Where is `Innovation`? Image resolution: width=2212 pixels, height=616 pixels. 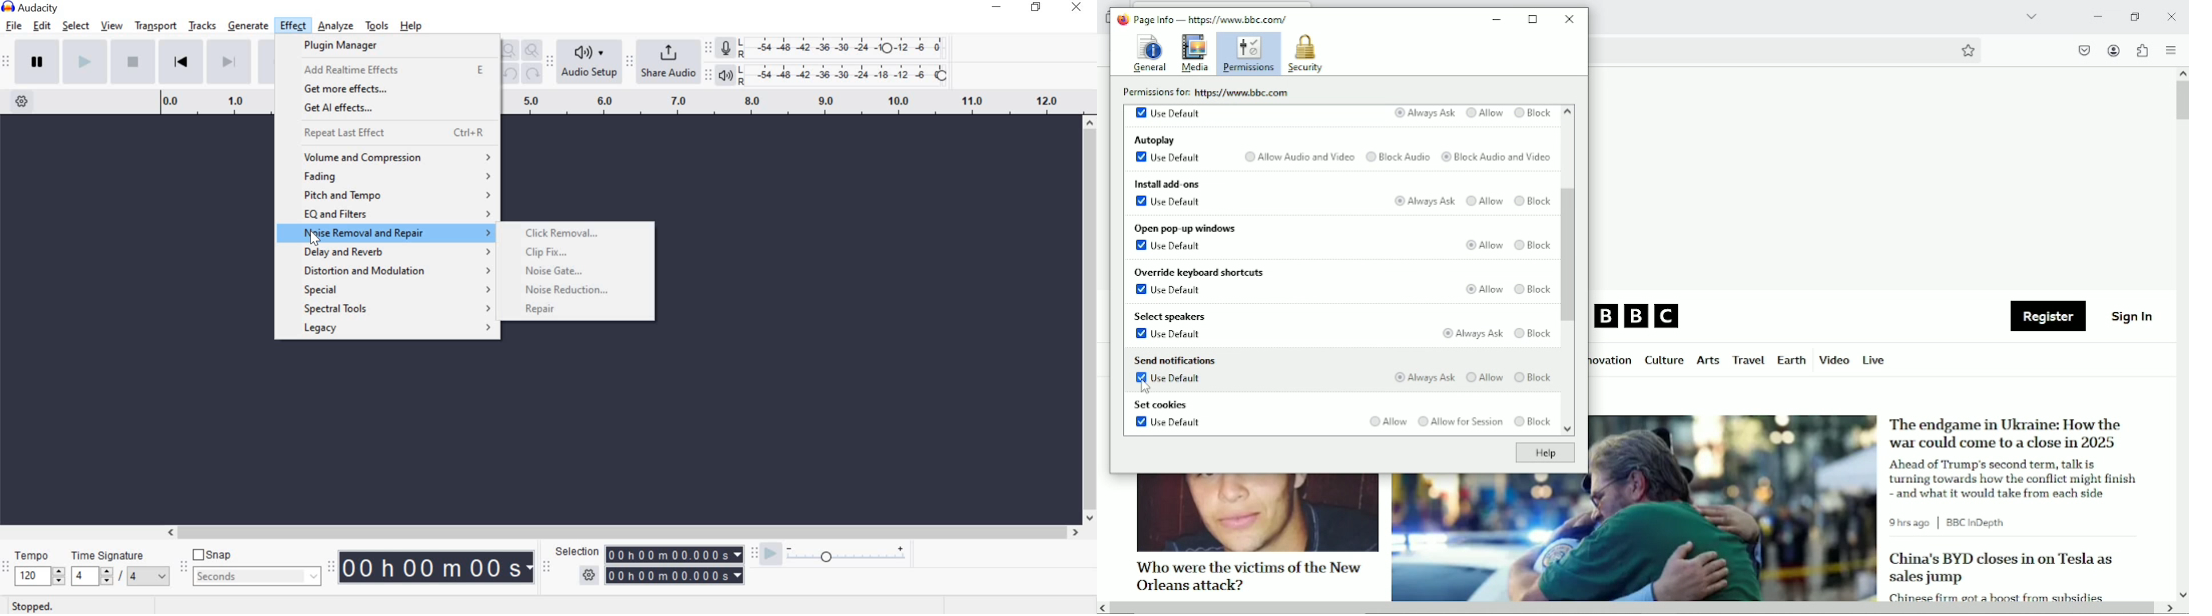
Innovation is located at coordinates (1612, 361).